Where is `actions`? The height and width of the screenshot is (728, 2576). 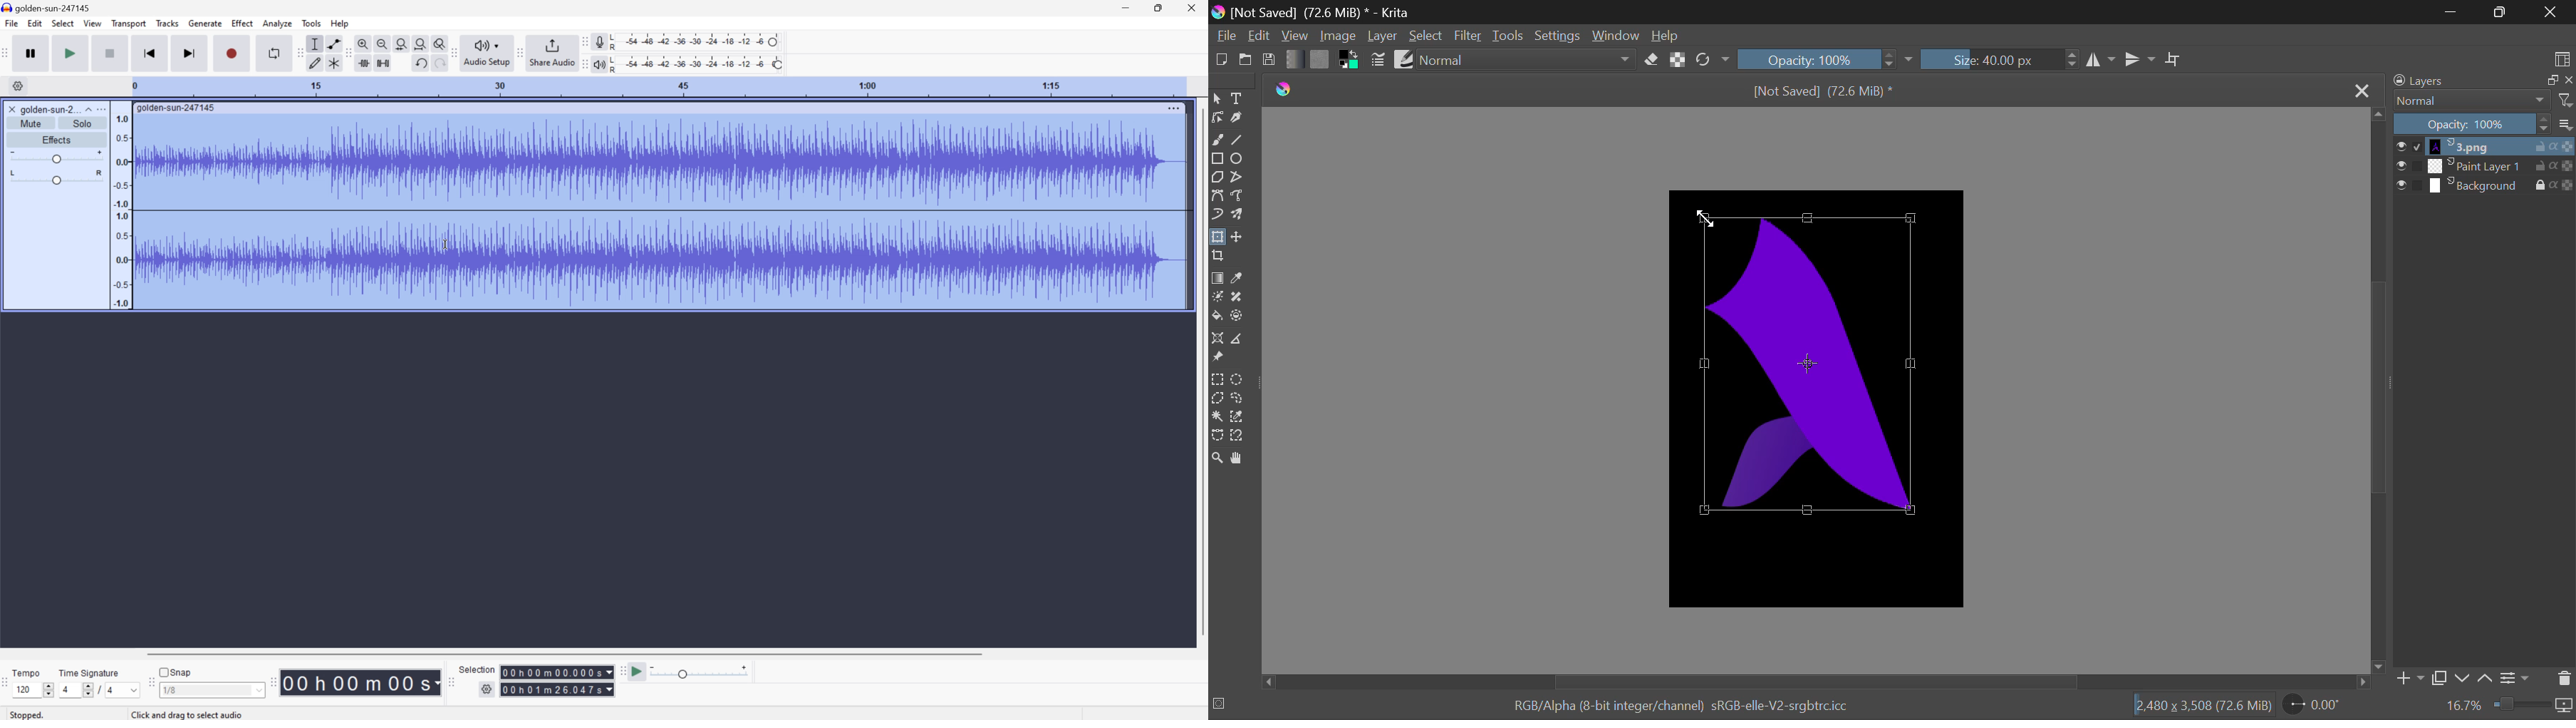 actions is located at coordinates (2554, 185).